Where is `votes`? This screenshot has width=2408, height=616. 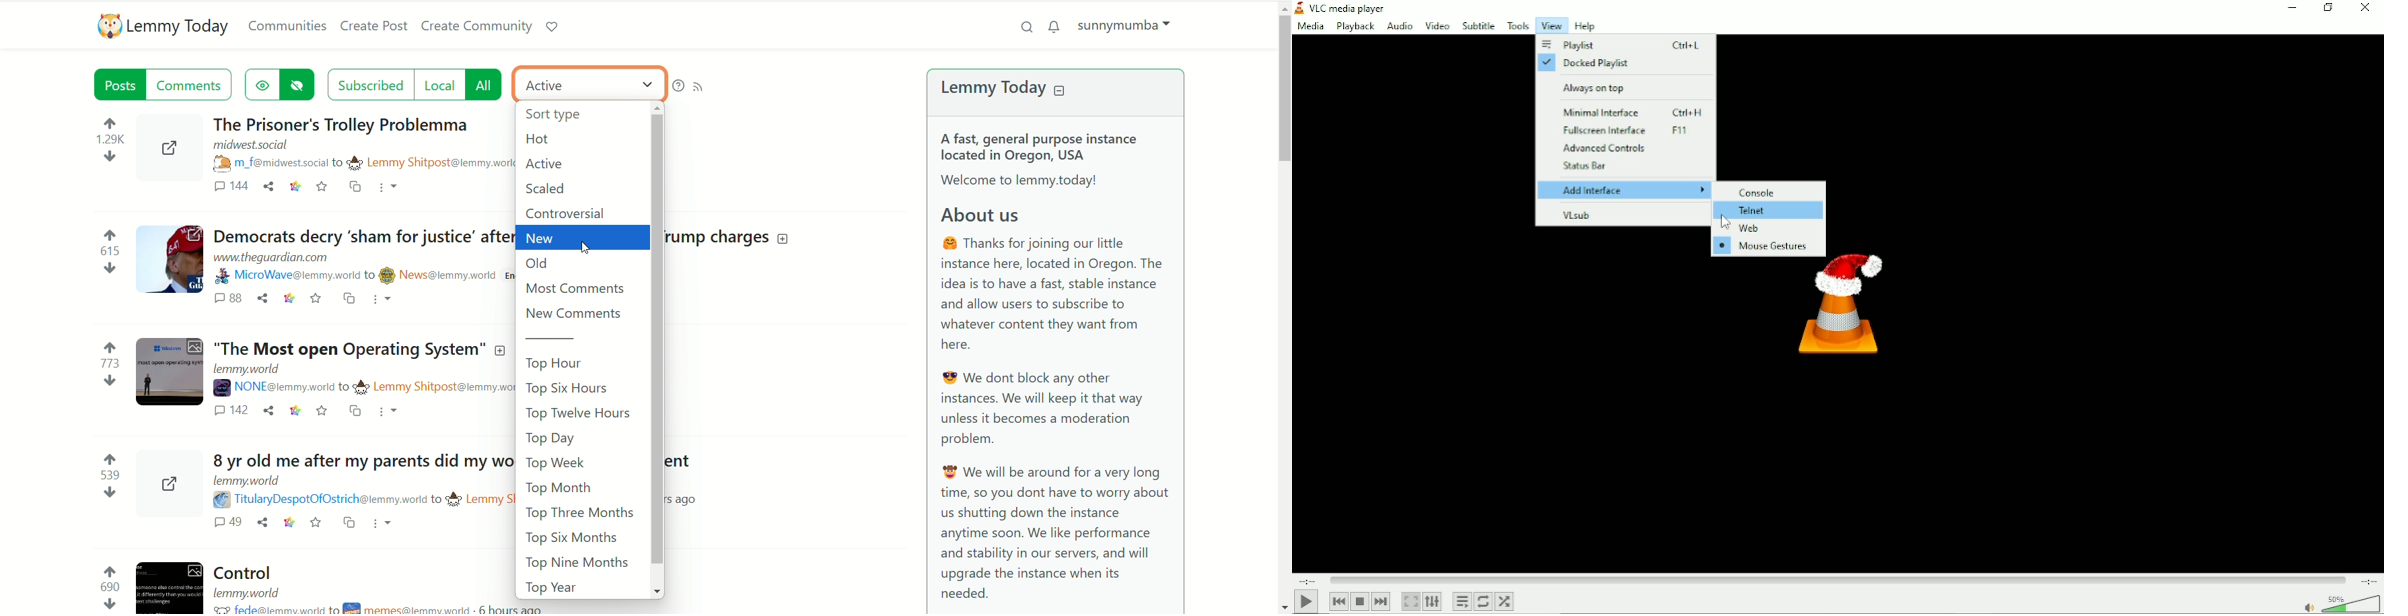
votes is located at coordinates (108, 253).